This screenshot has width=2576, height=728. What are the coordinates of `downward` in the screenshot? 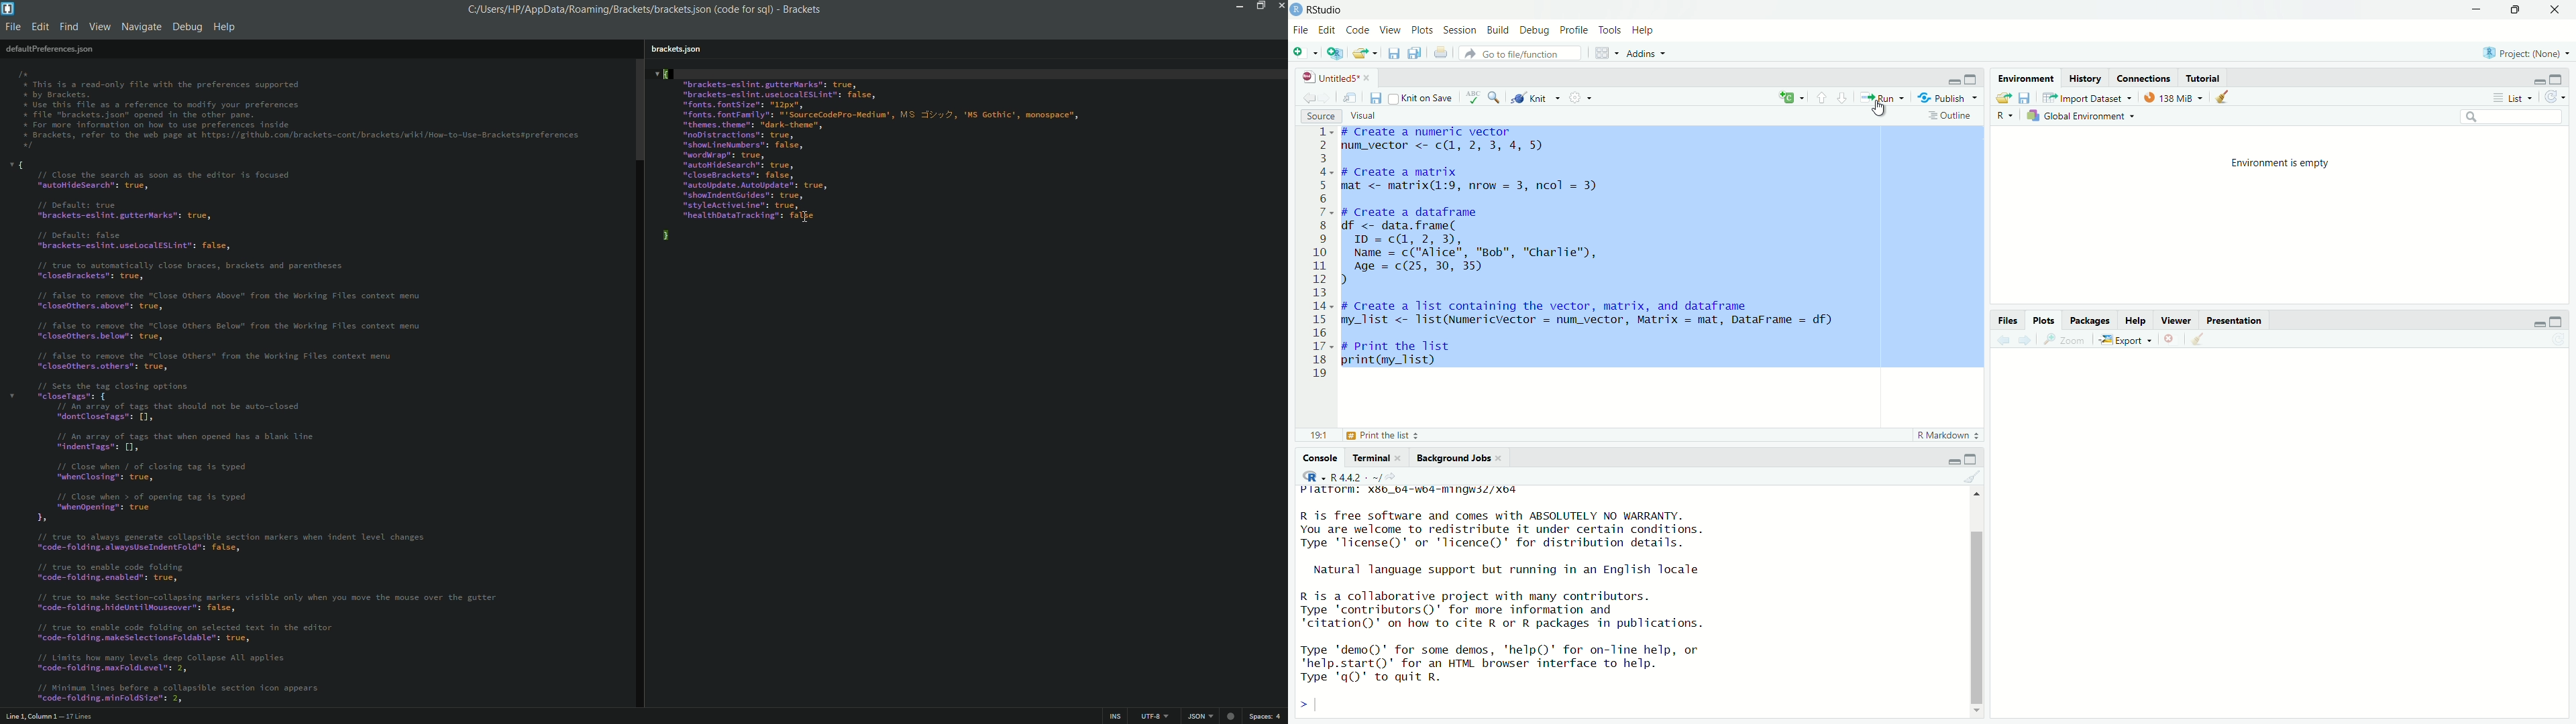 It's located at (1847, 97).